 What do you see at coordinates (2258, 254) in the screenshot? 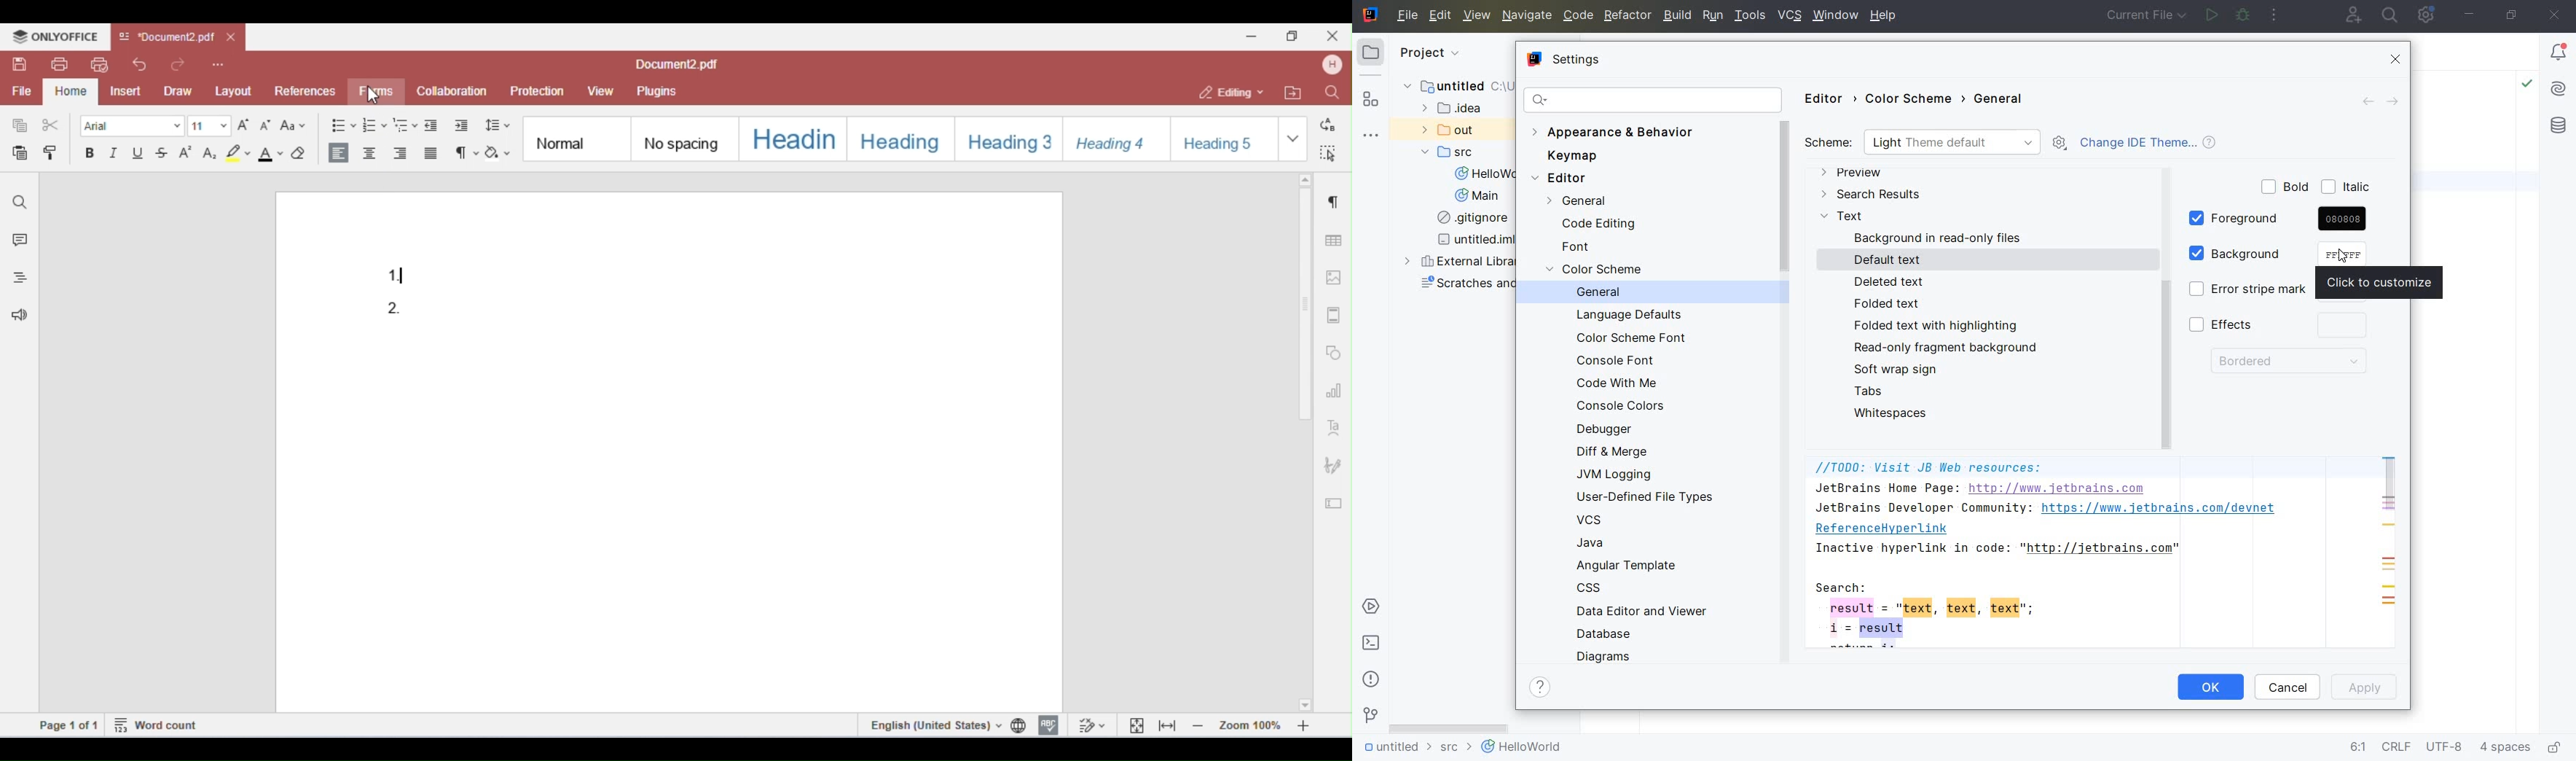
I see `BACKGROUND` at bounding box center [2258, 254].